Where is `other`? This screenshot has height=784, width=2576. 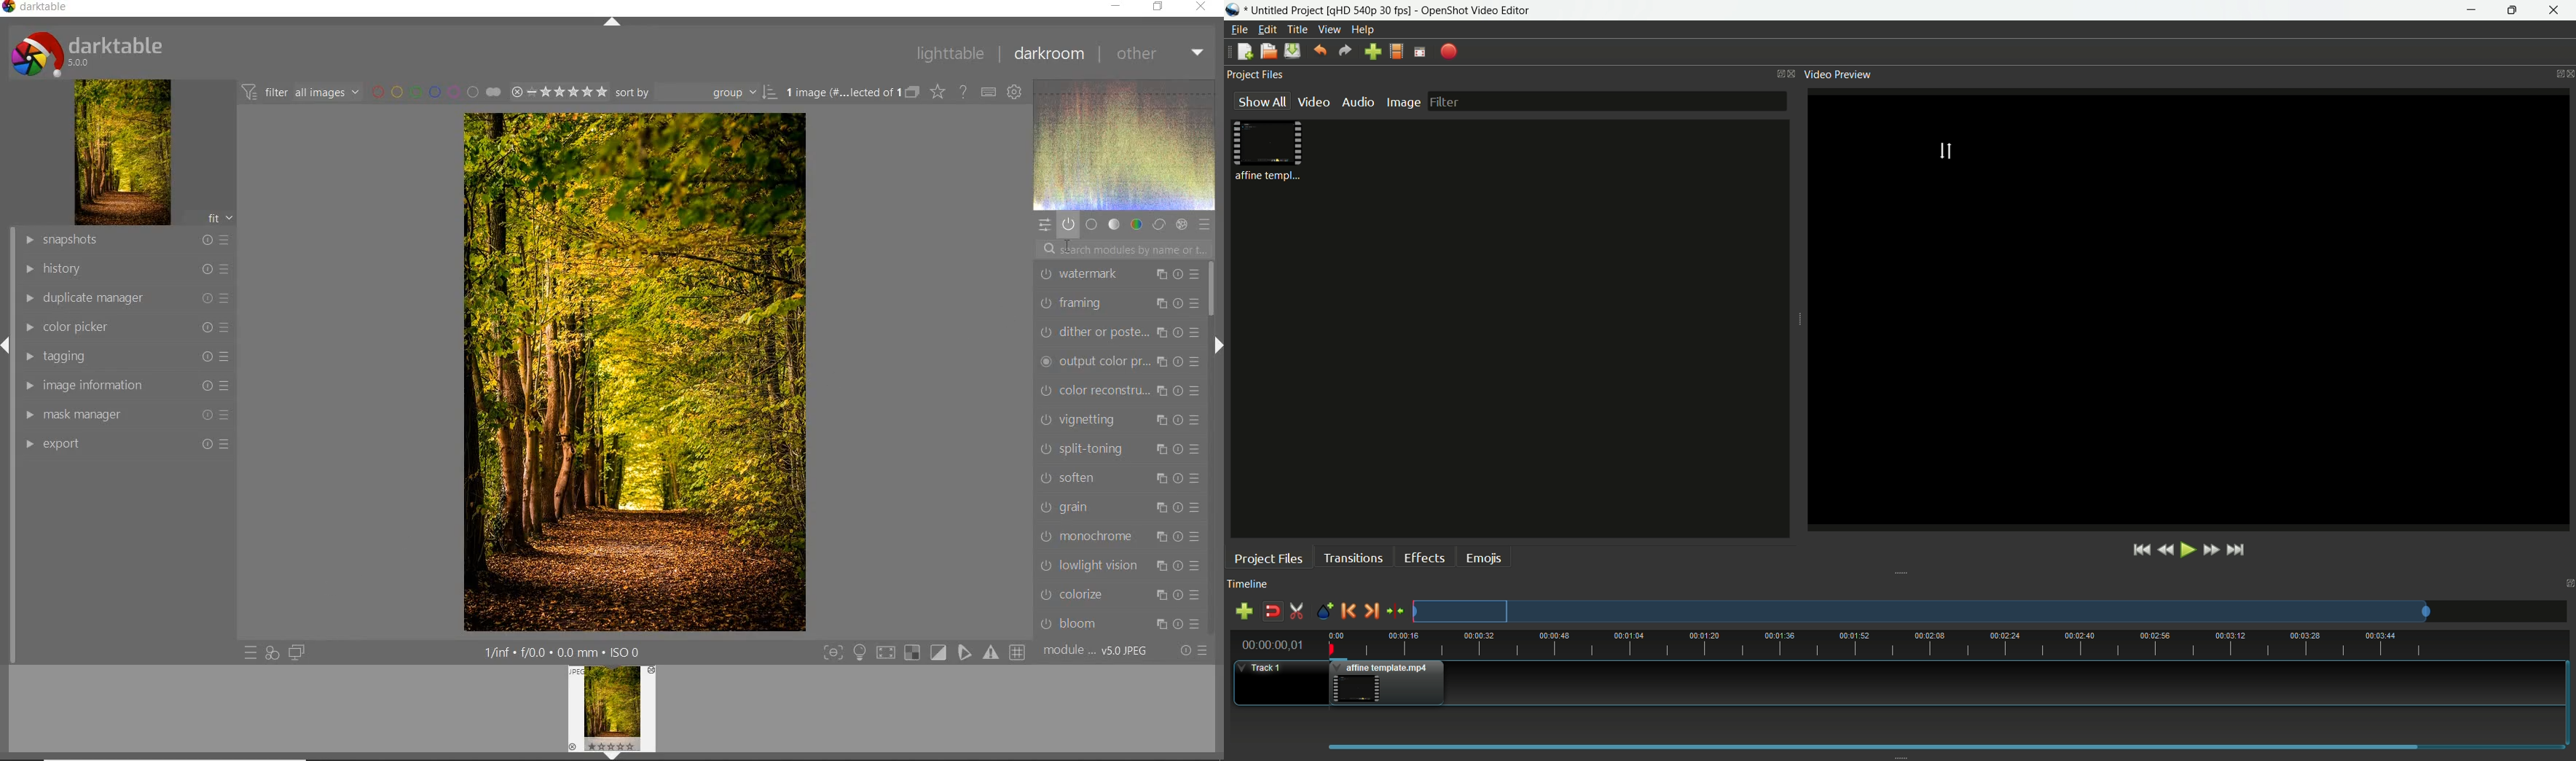 other is located at coordinates (1161, 55).